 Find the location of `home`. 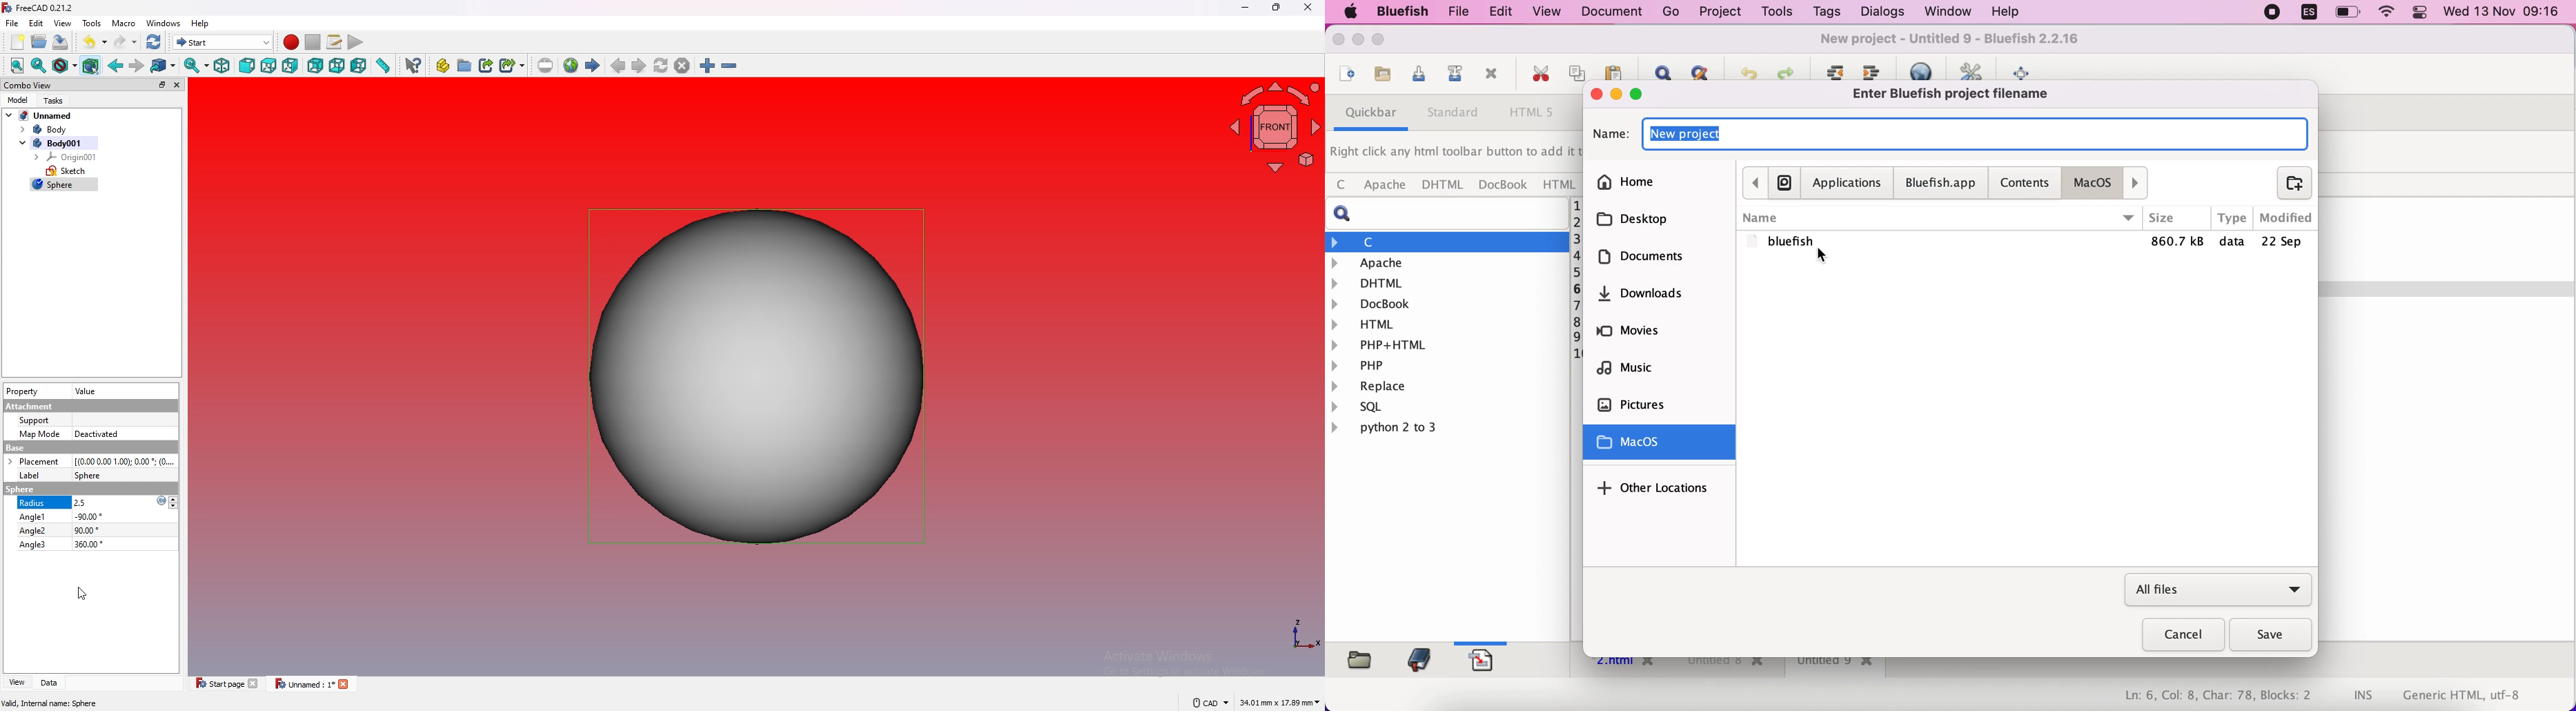

home is located at coordinates (1660, 179).